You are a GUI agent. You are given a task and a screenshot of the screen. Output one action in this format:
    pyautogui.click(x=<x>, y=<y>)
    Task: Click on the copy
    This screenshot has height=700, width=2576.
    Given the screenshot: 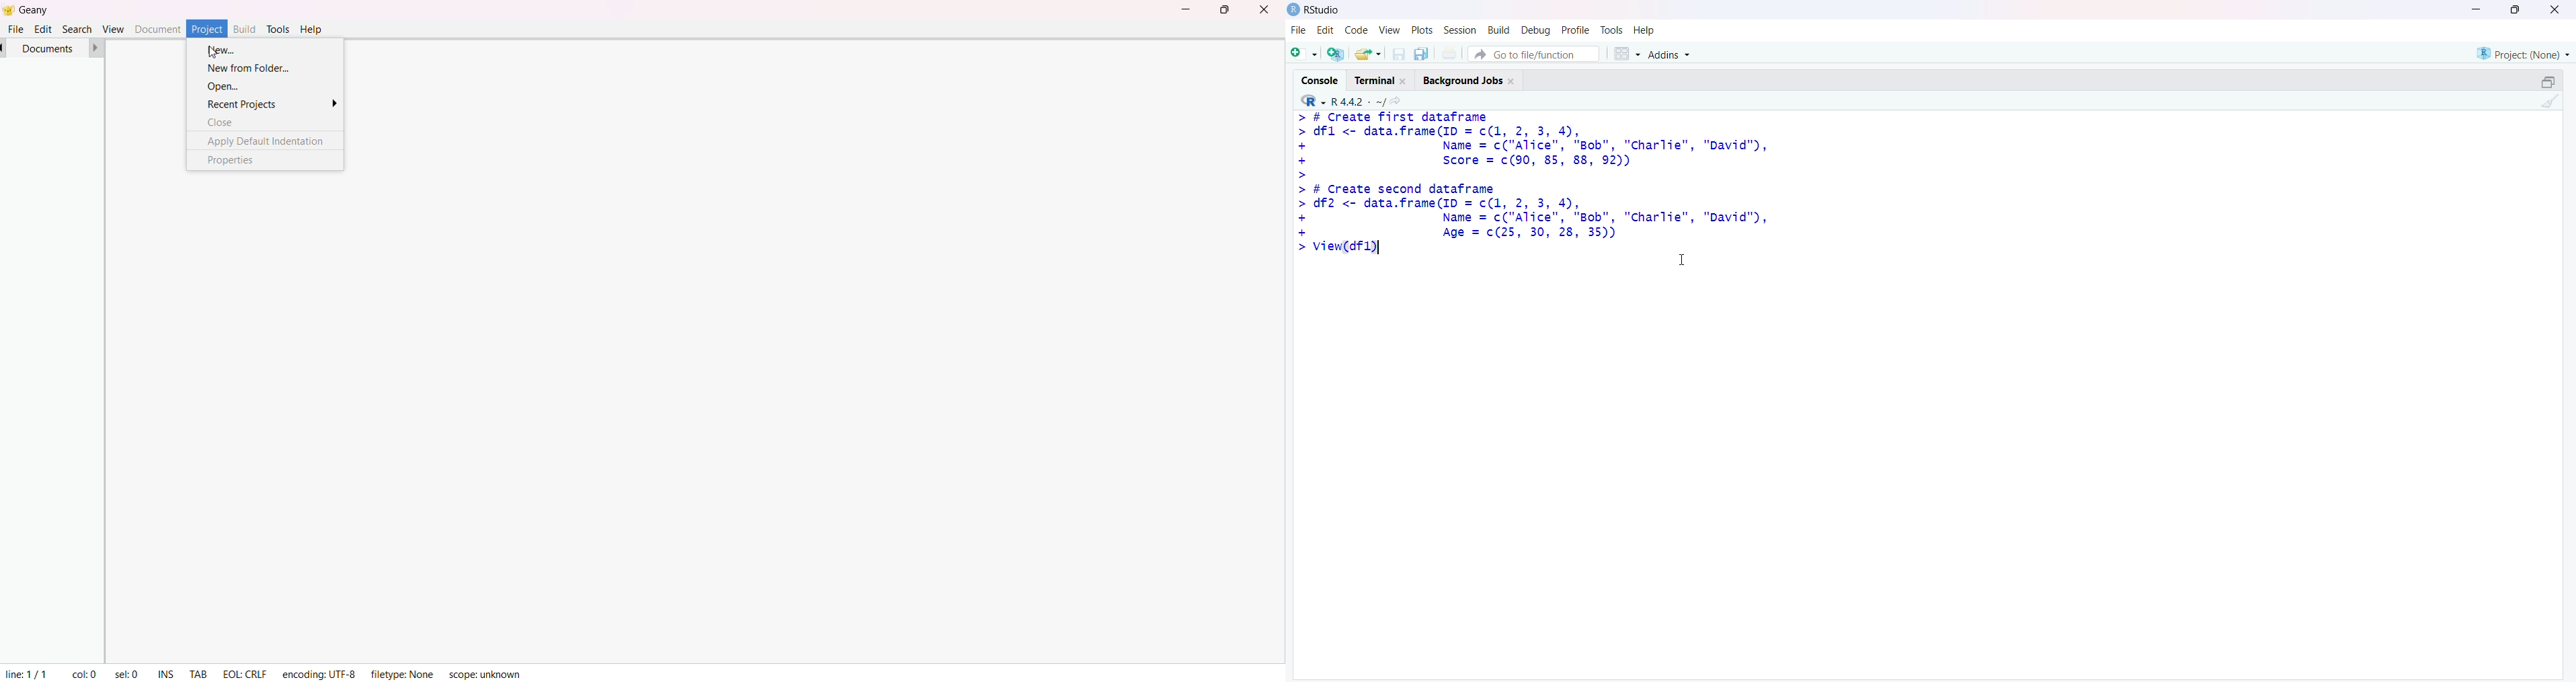 What is the action you would take?
    pyautogui.click(x=1421, y=54)
    